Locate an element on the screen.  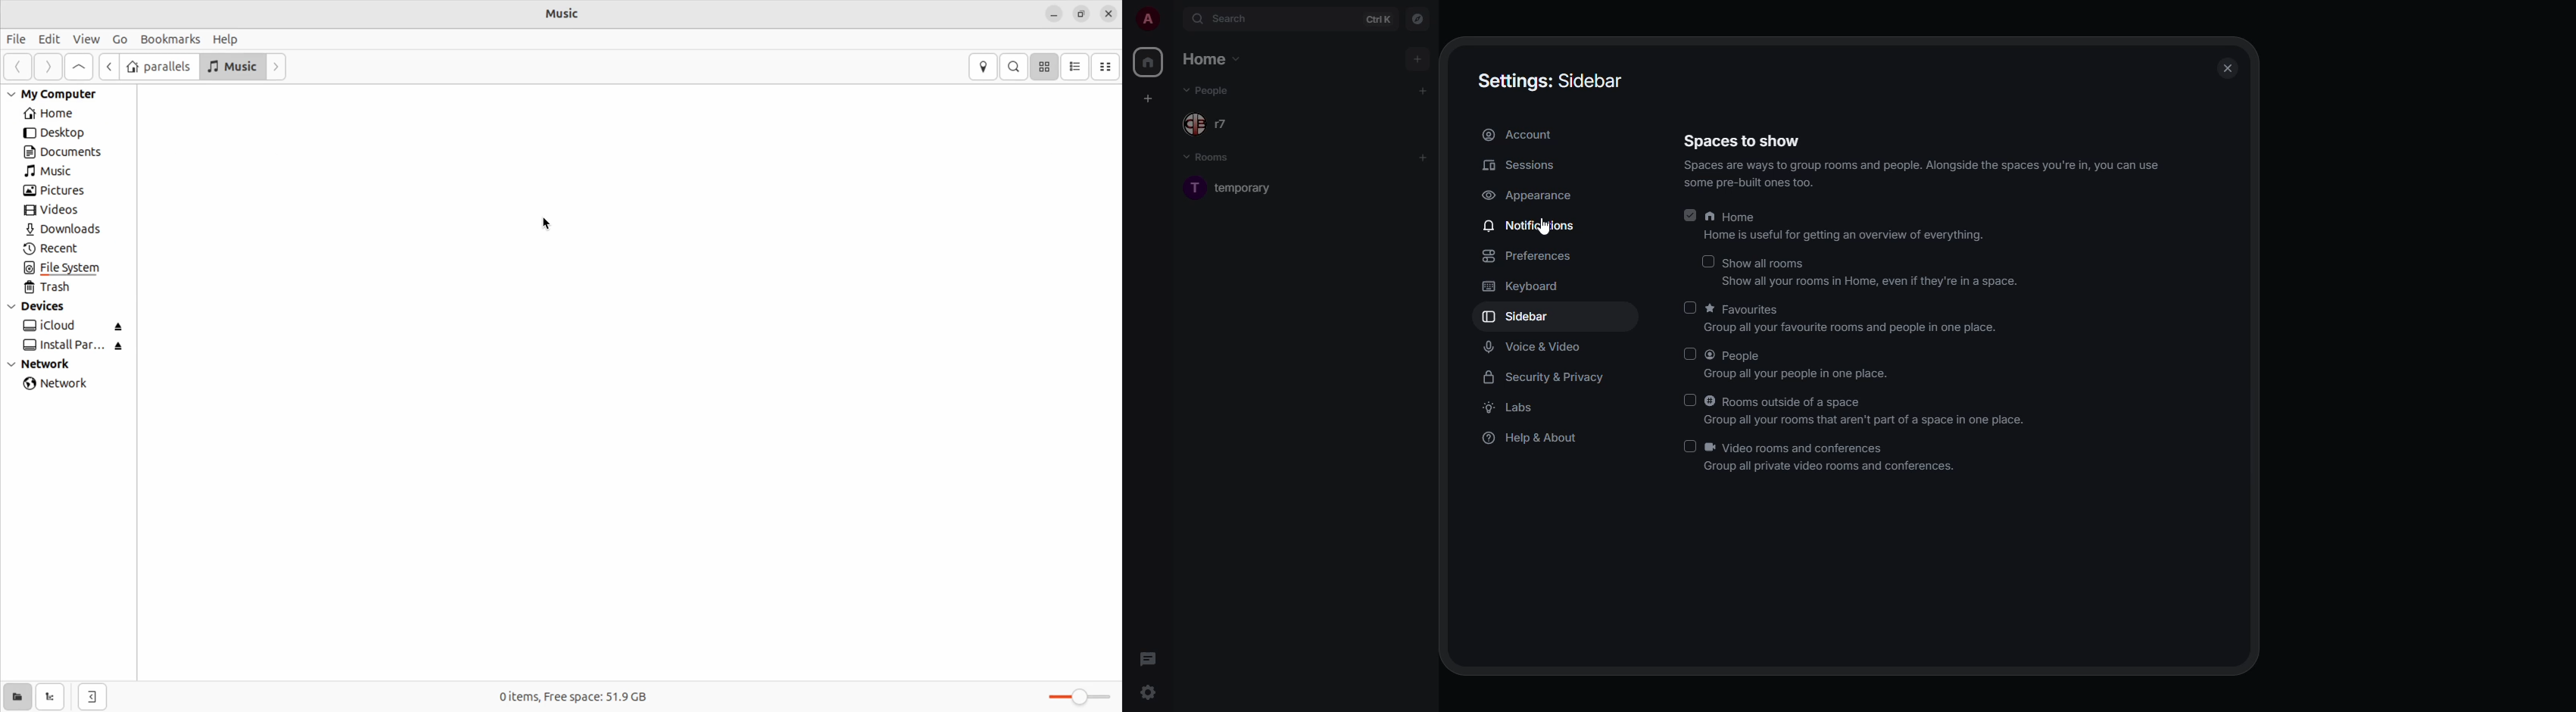
video rooms and conferences is located at coordinates (1832, 458).